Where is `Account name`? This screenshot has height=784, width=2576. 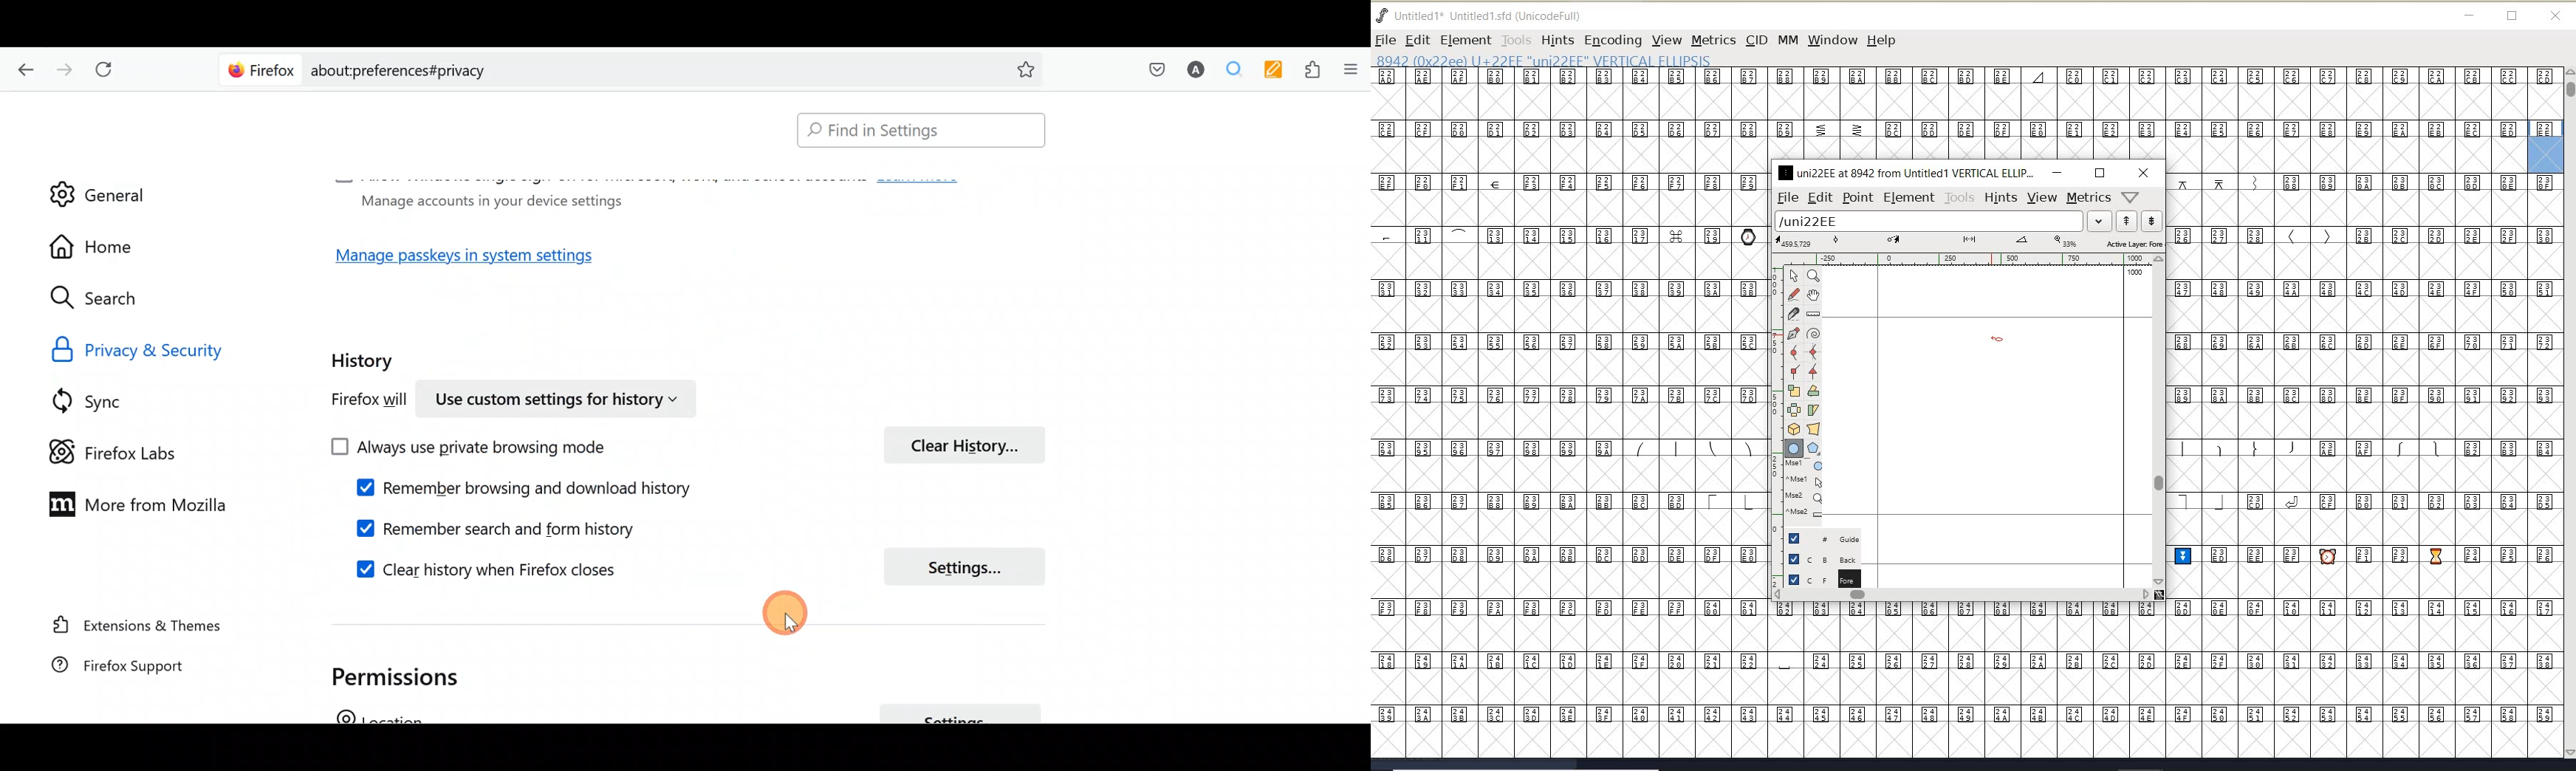
Account name is located at coordinates (1192, 71).